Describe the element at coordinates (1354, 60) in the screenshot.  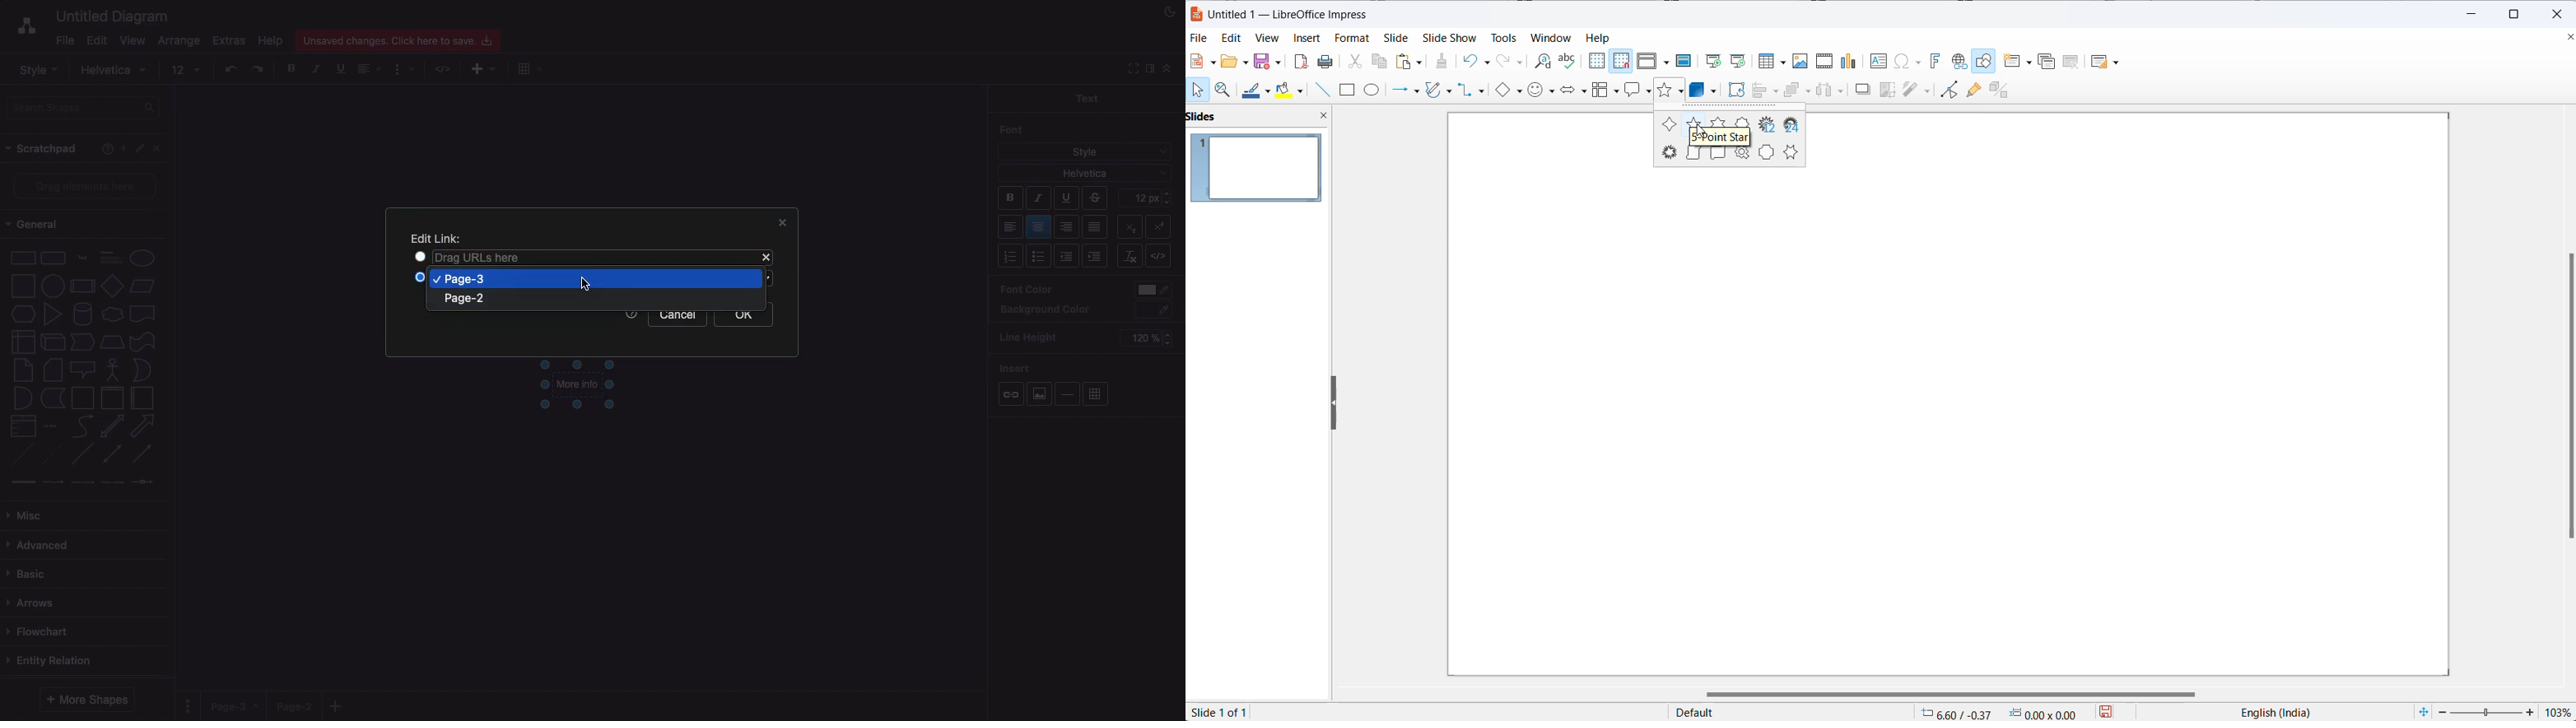
I see `cut` at that location.